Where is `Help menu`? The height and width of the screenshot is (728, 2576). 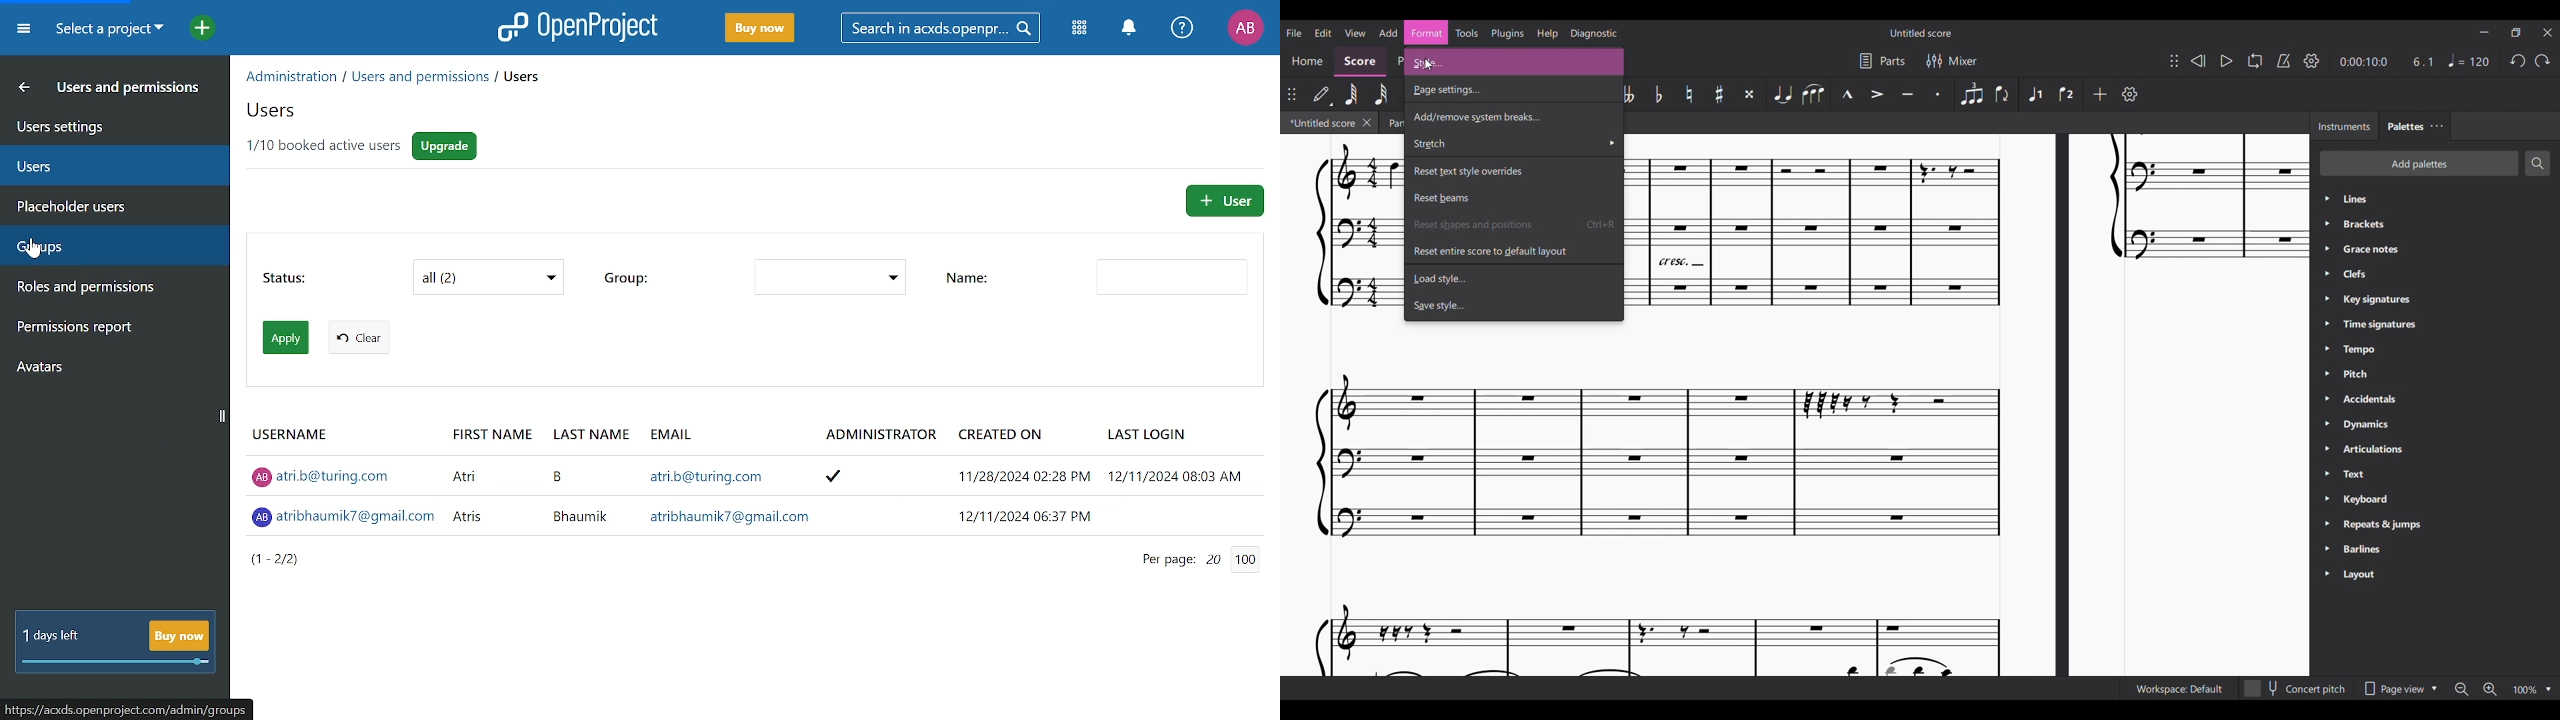
Help menu is located at coordinates (1547, 33).